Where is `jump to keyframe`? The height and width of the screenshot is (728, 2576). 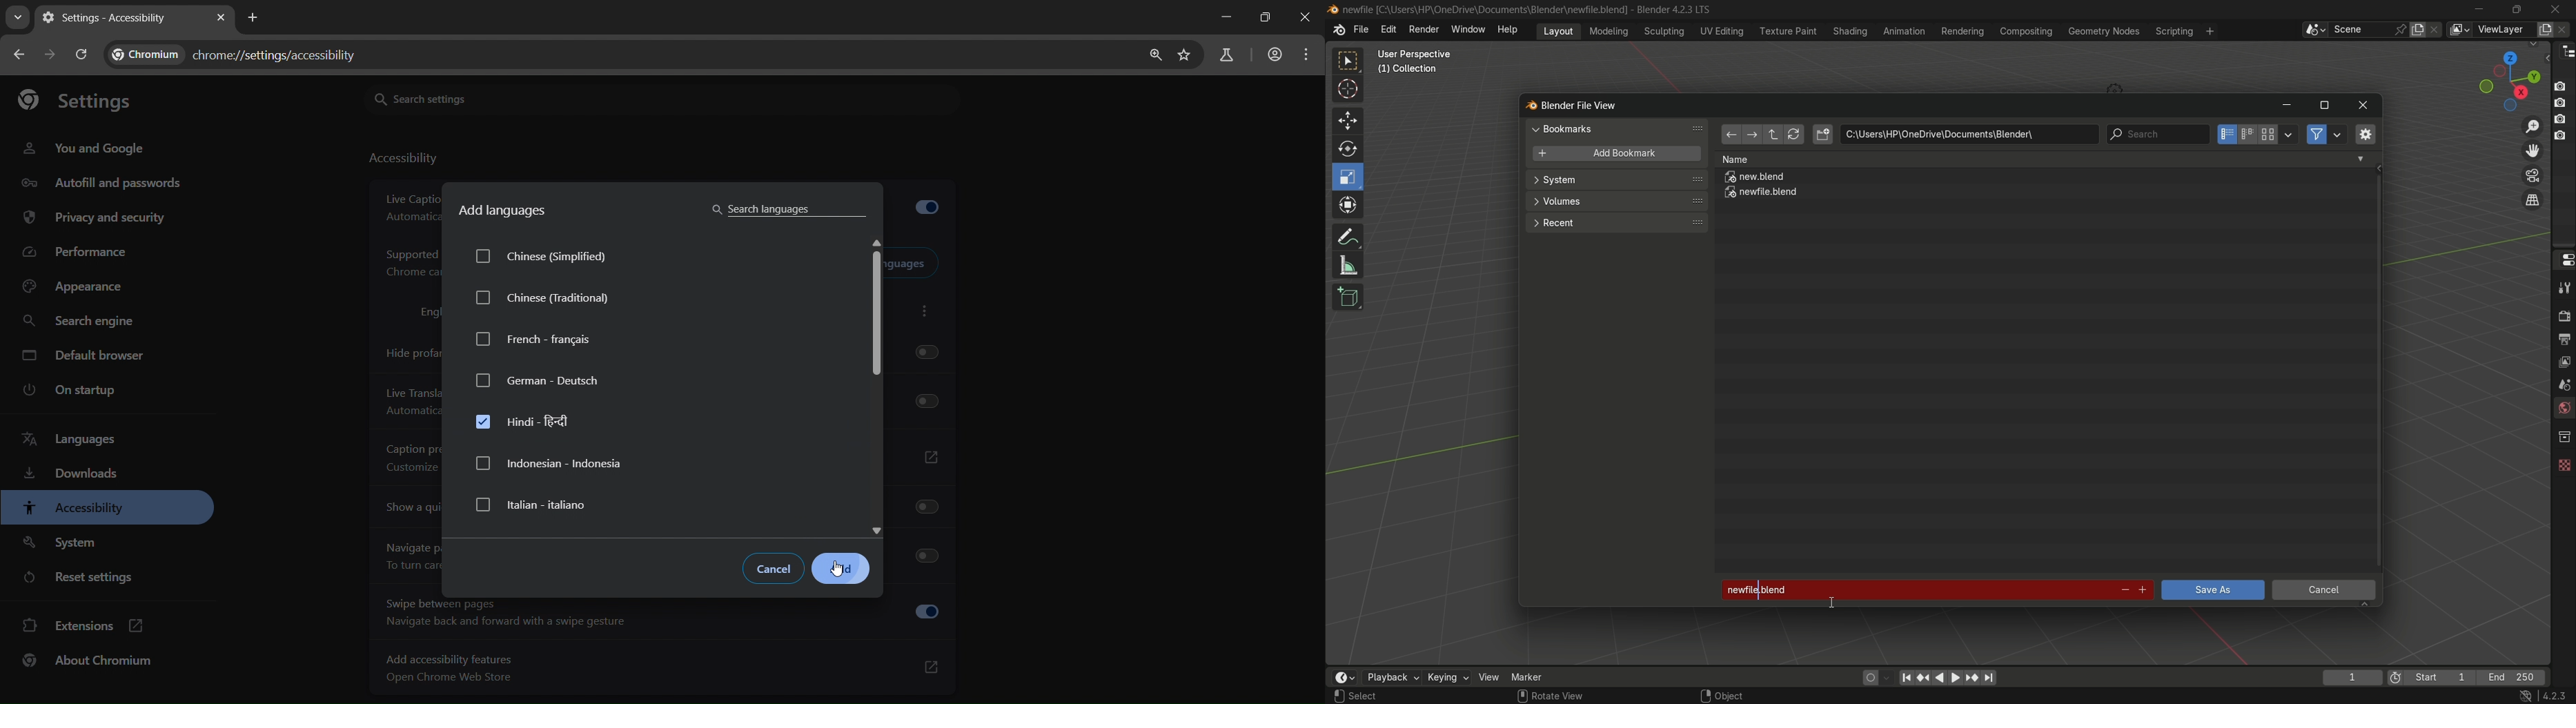
jump to keyframe is located at coordinates (1924, 676).